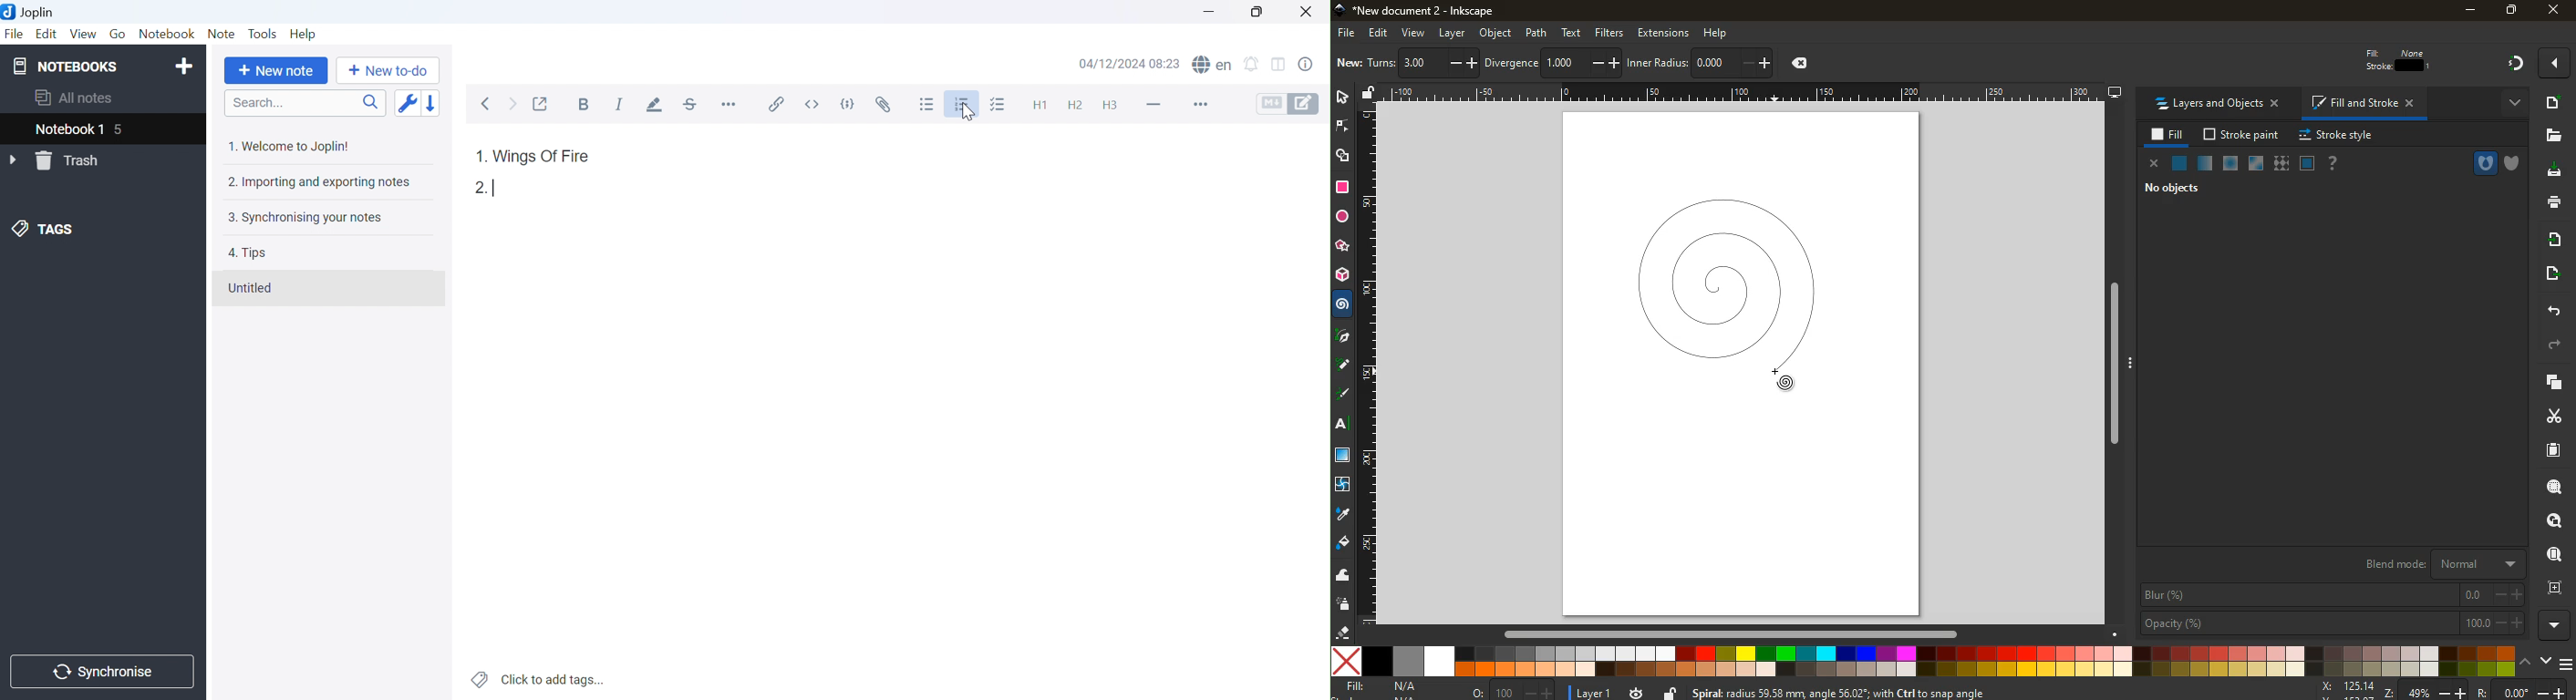  Describe the element at coordinates (730, 106) in the screenshot. I see `Horizontal` at that location.